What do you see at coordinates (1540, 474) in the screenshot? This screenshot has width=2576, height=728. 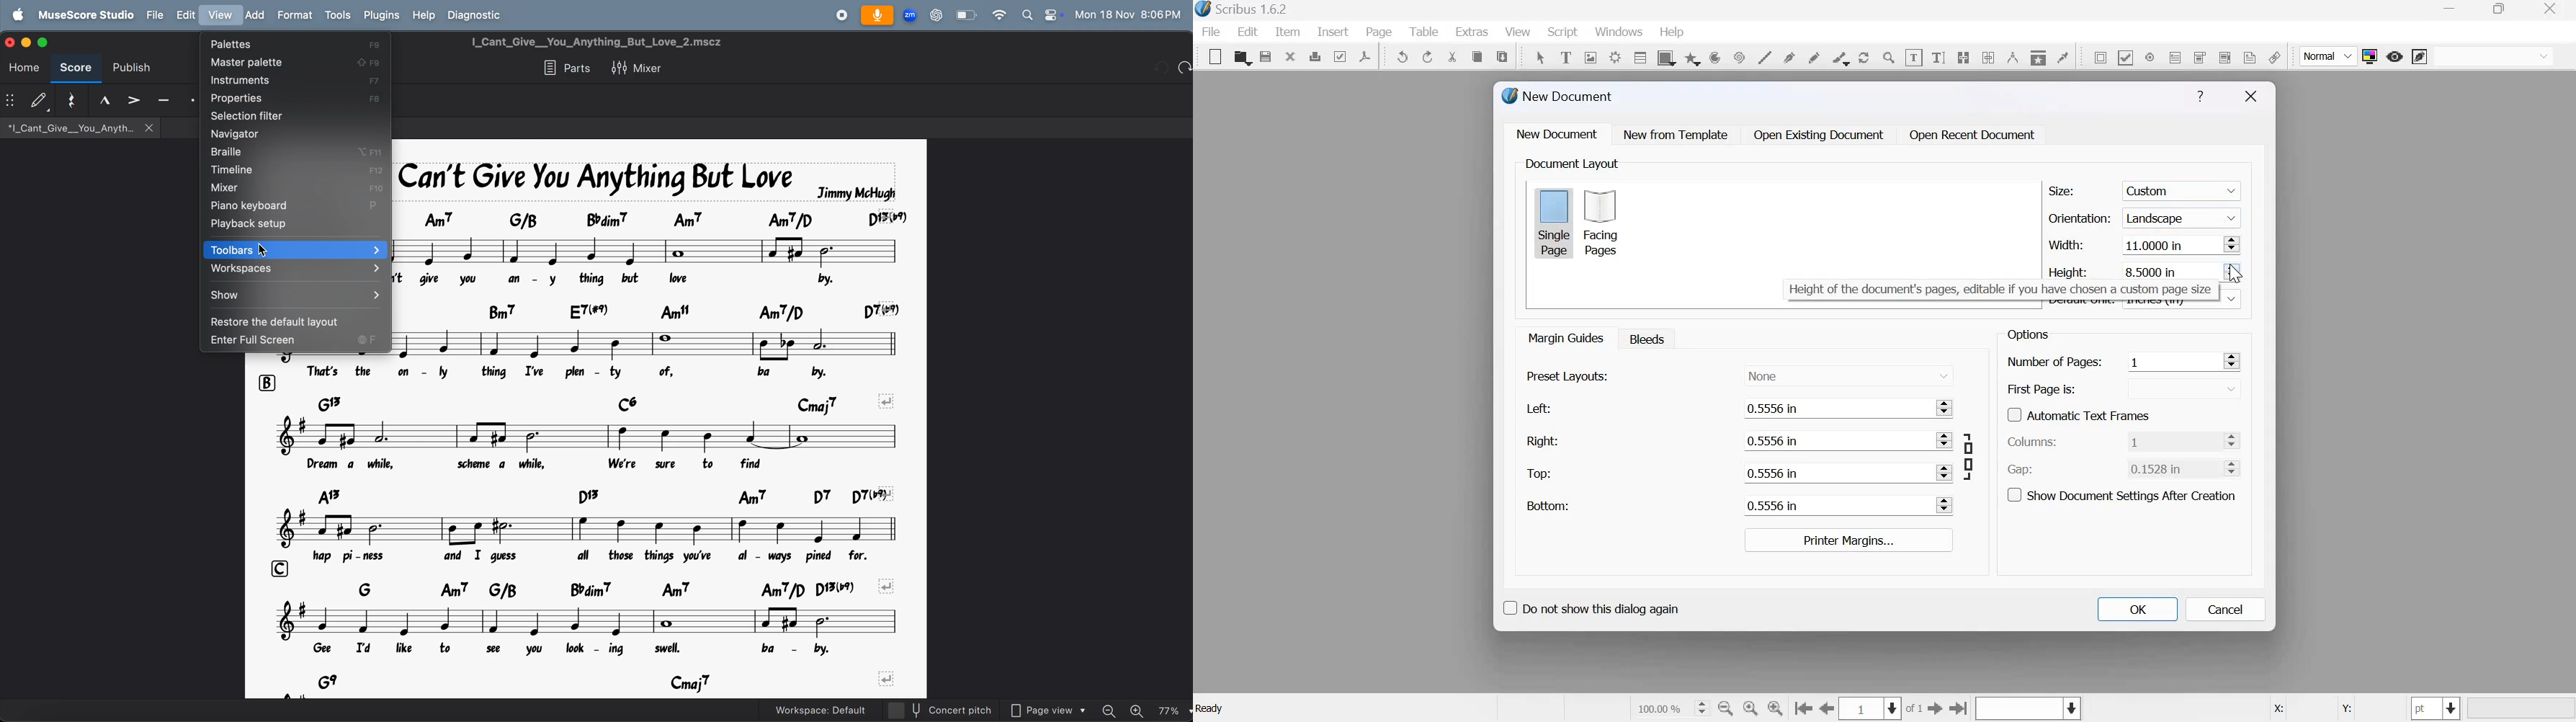 I see `Top:` at bounding box center [1540, 474].